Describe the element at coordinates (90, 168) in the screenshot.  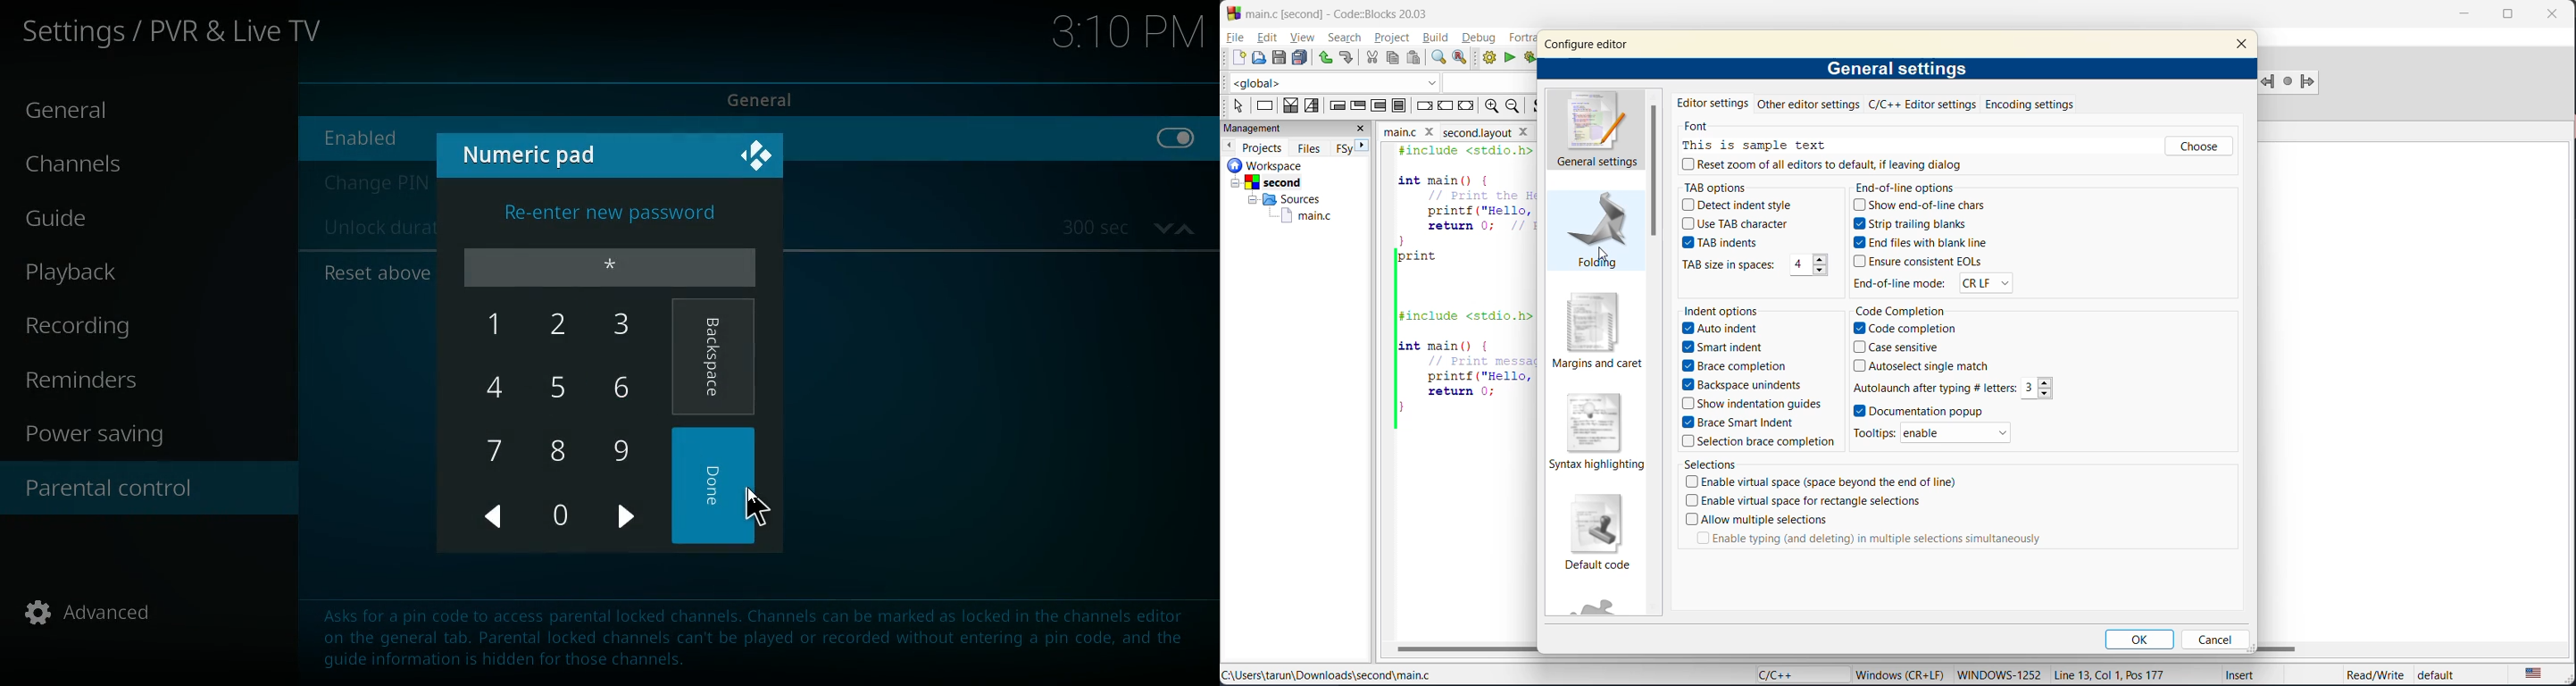
I see `channels` at that location.